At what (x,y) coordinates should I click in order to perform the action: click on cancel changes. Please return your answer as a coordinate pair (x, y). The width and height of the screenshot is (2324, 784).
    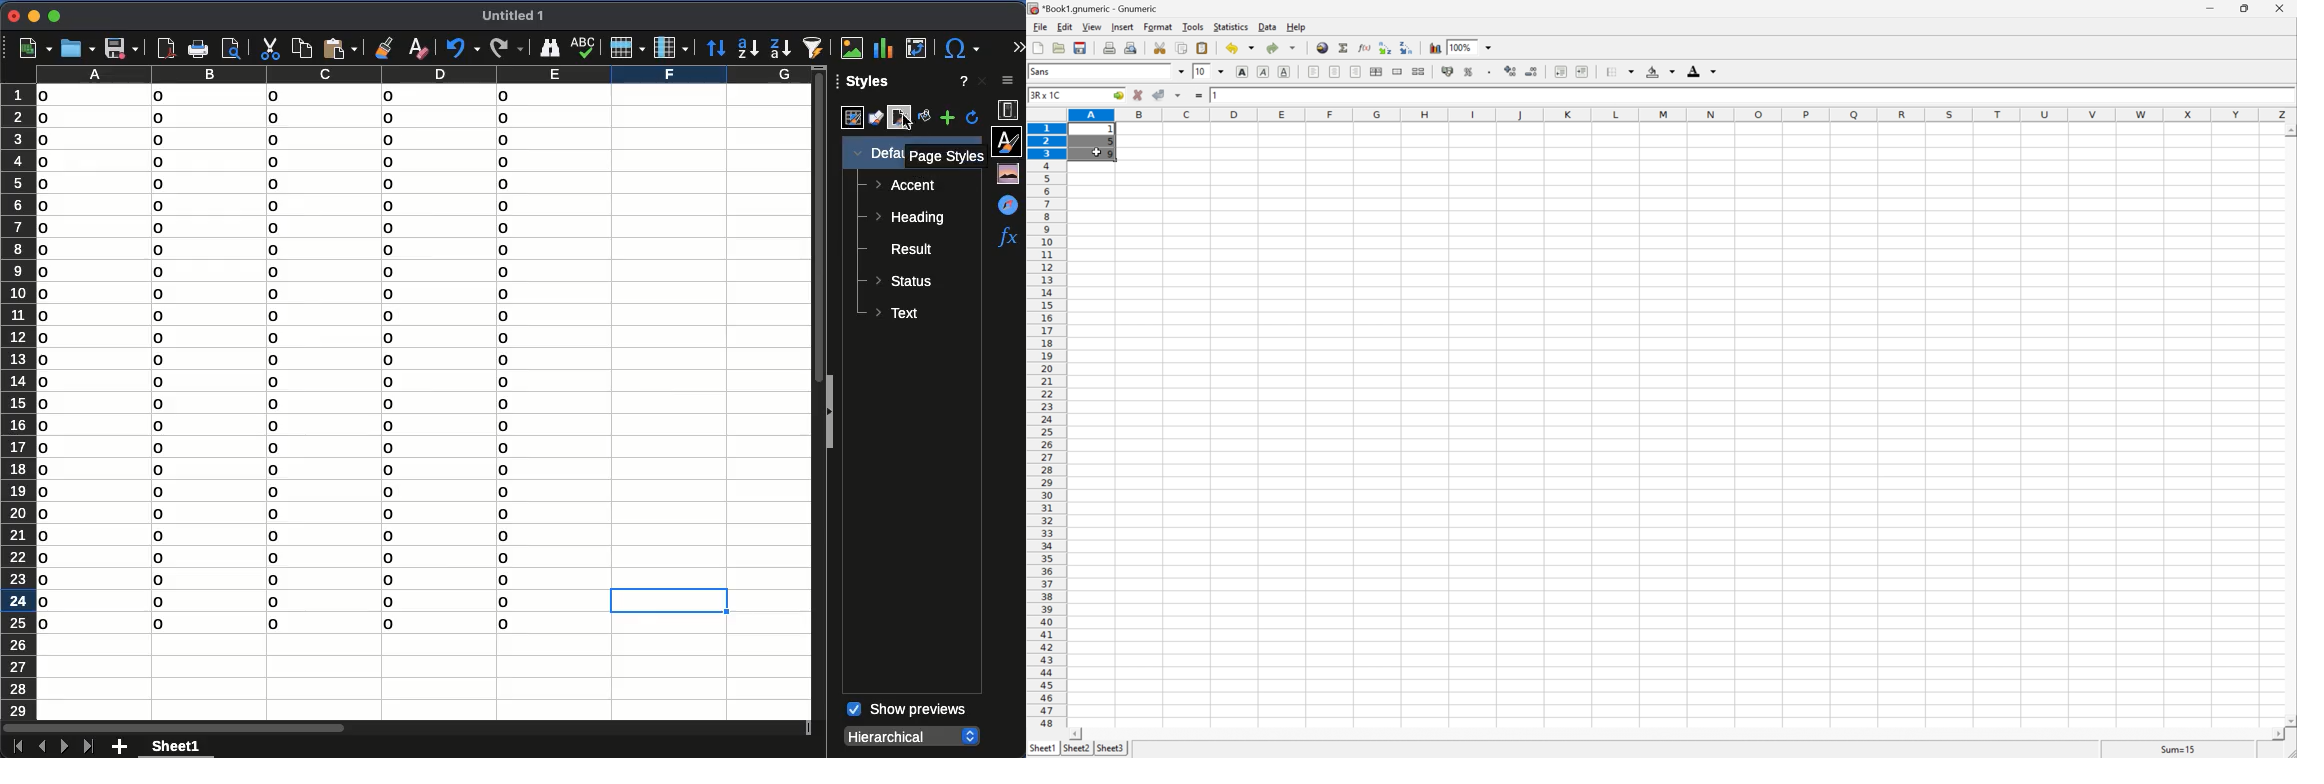
    Looking at the image, I should click on (1138, 95).